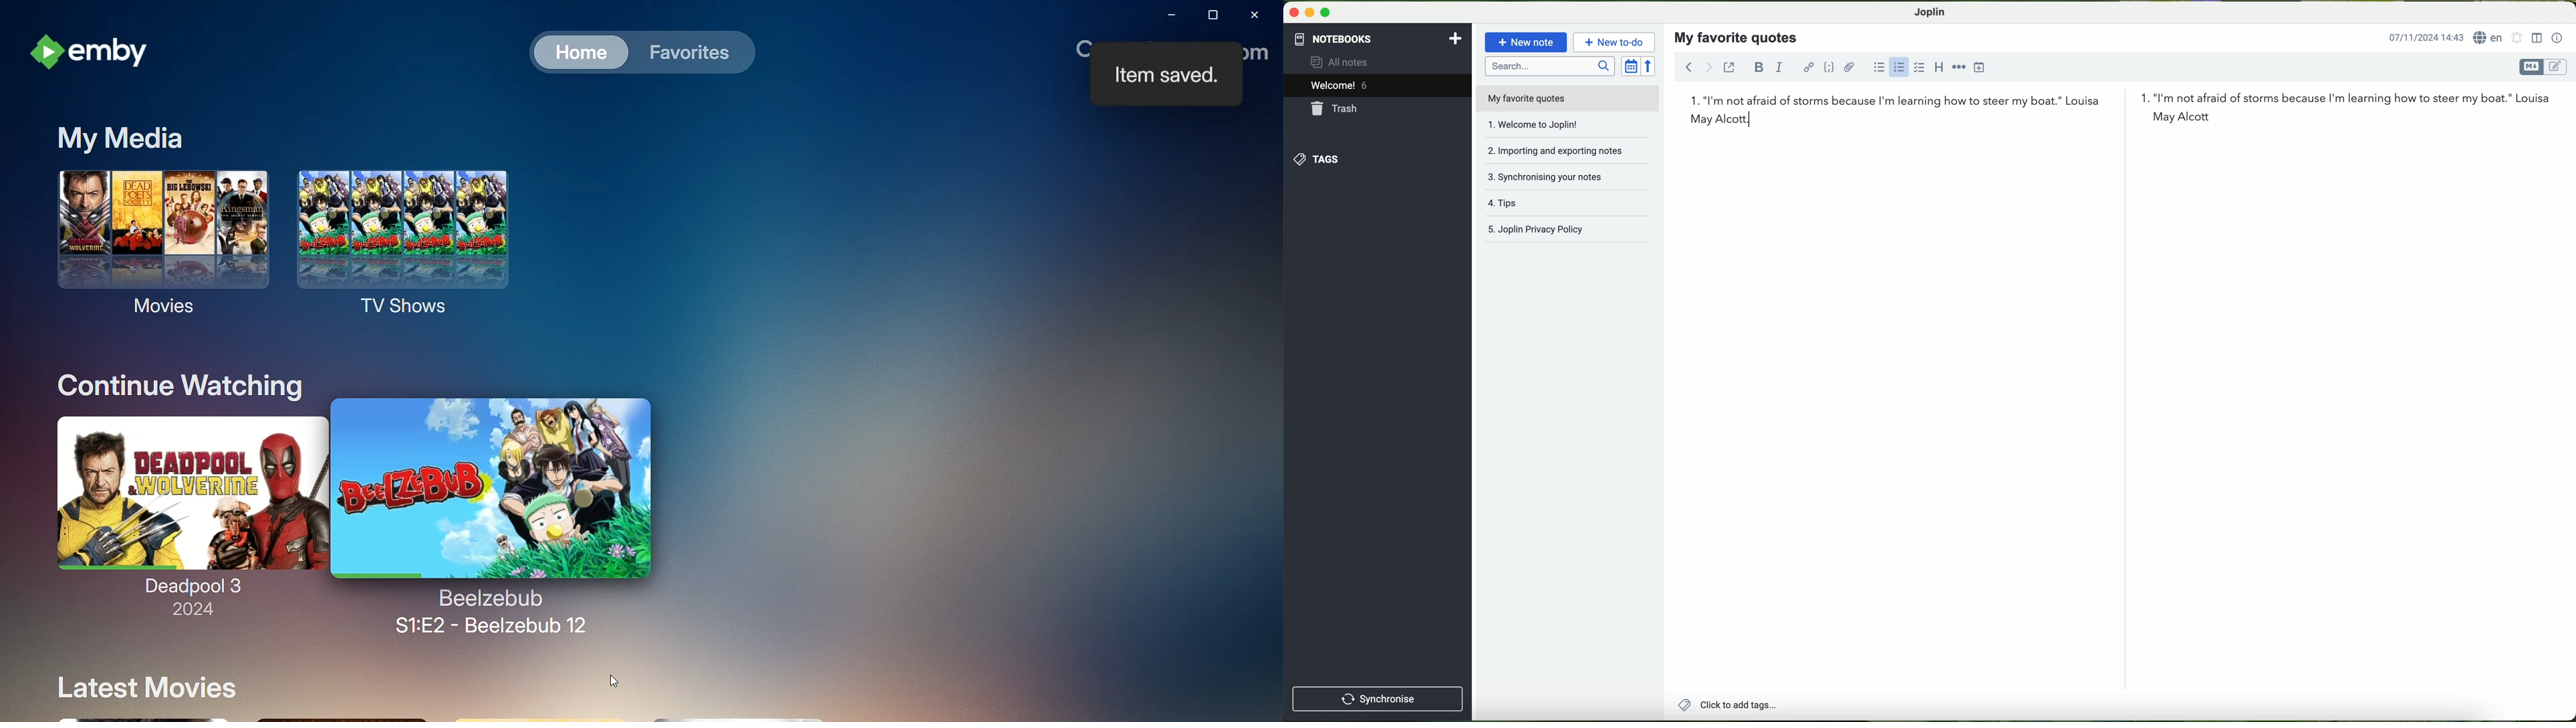 This screenshot has width=2576, height=728. I want to click on bulleted list, so click(1879, 68).